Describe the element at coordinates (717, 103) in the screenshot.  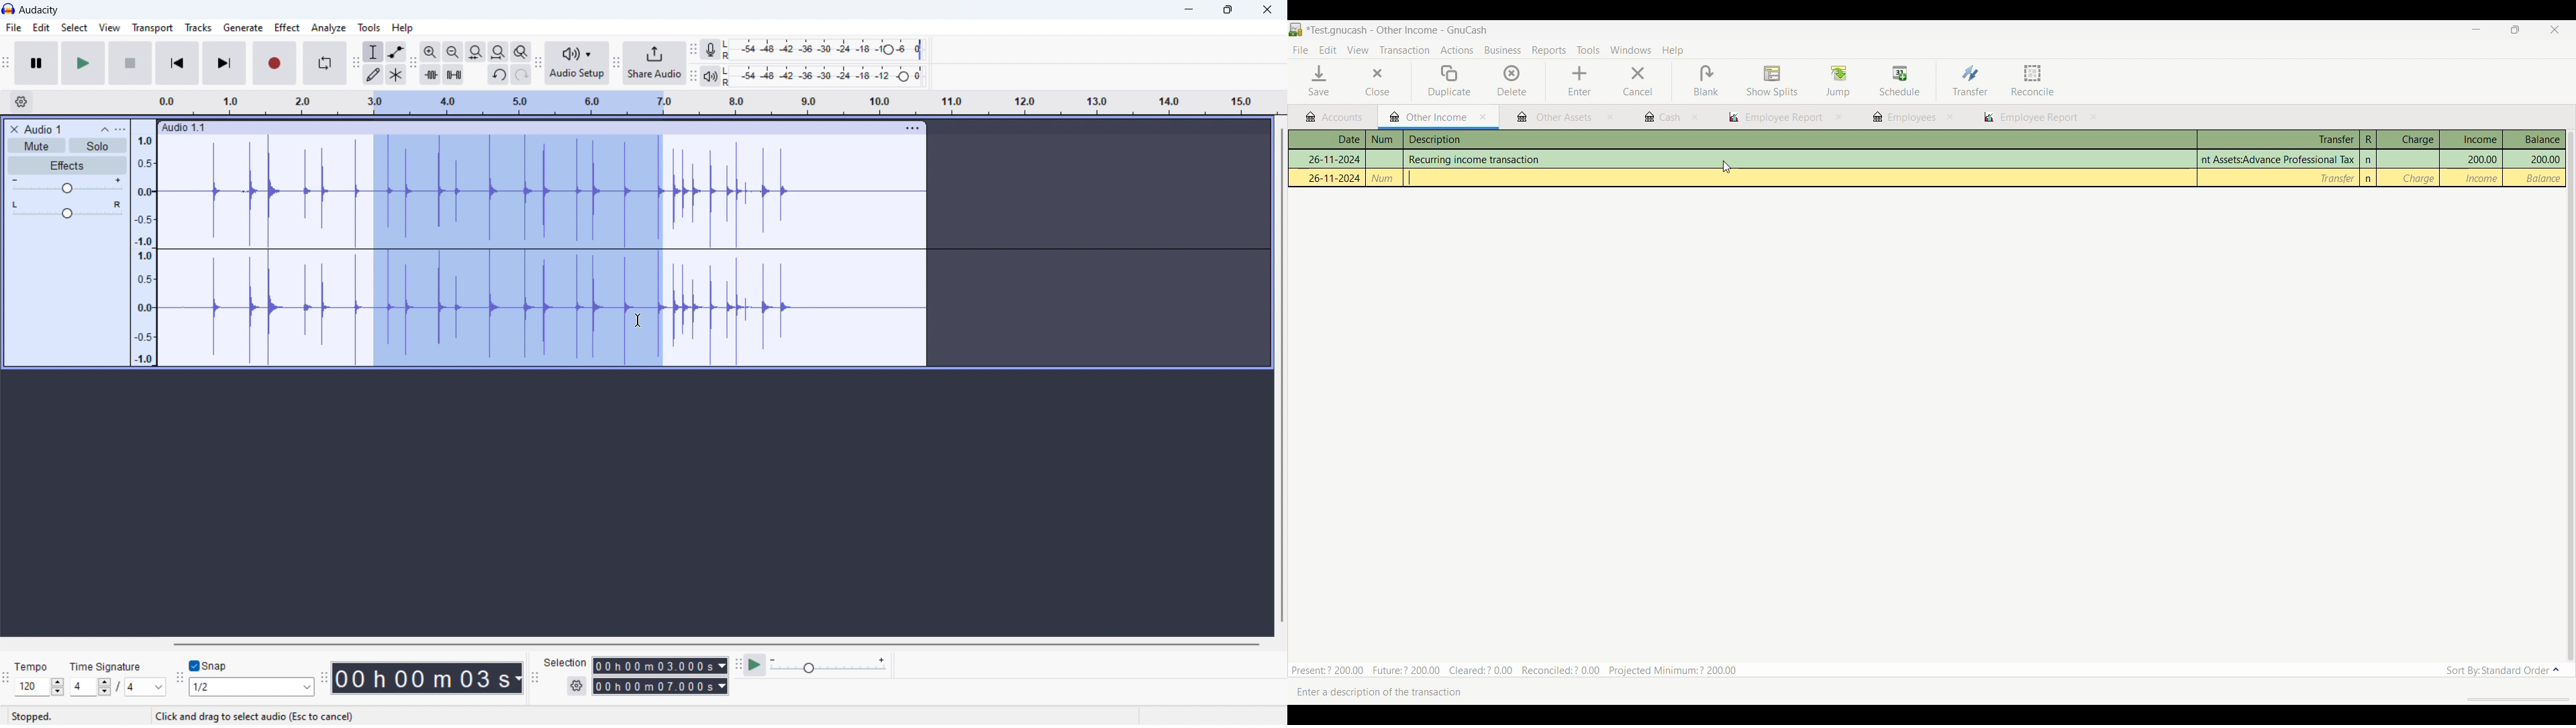
I see `timeline` at that location.